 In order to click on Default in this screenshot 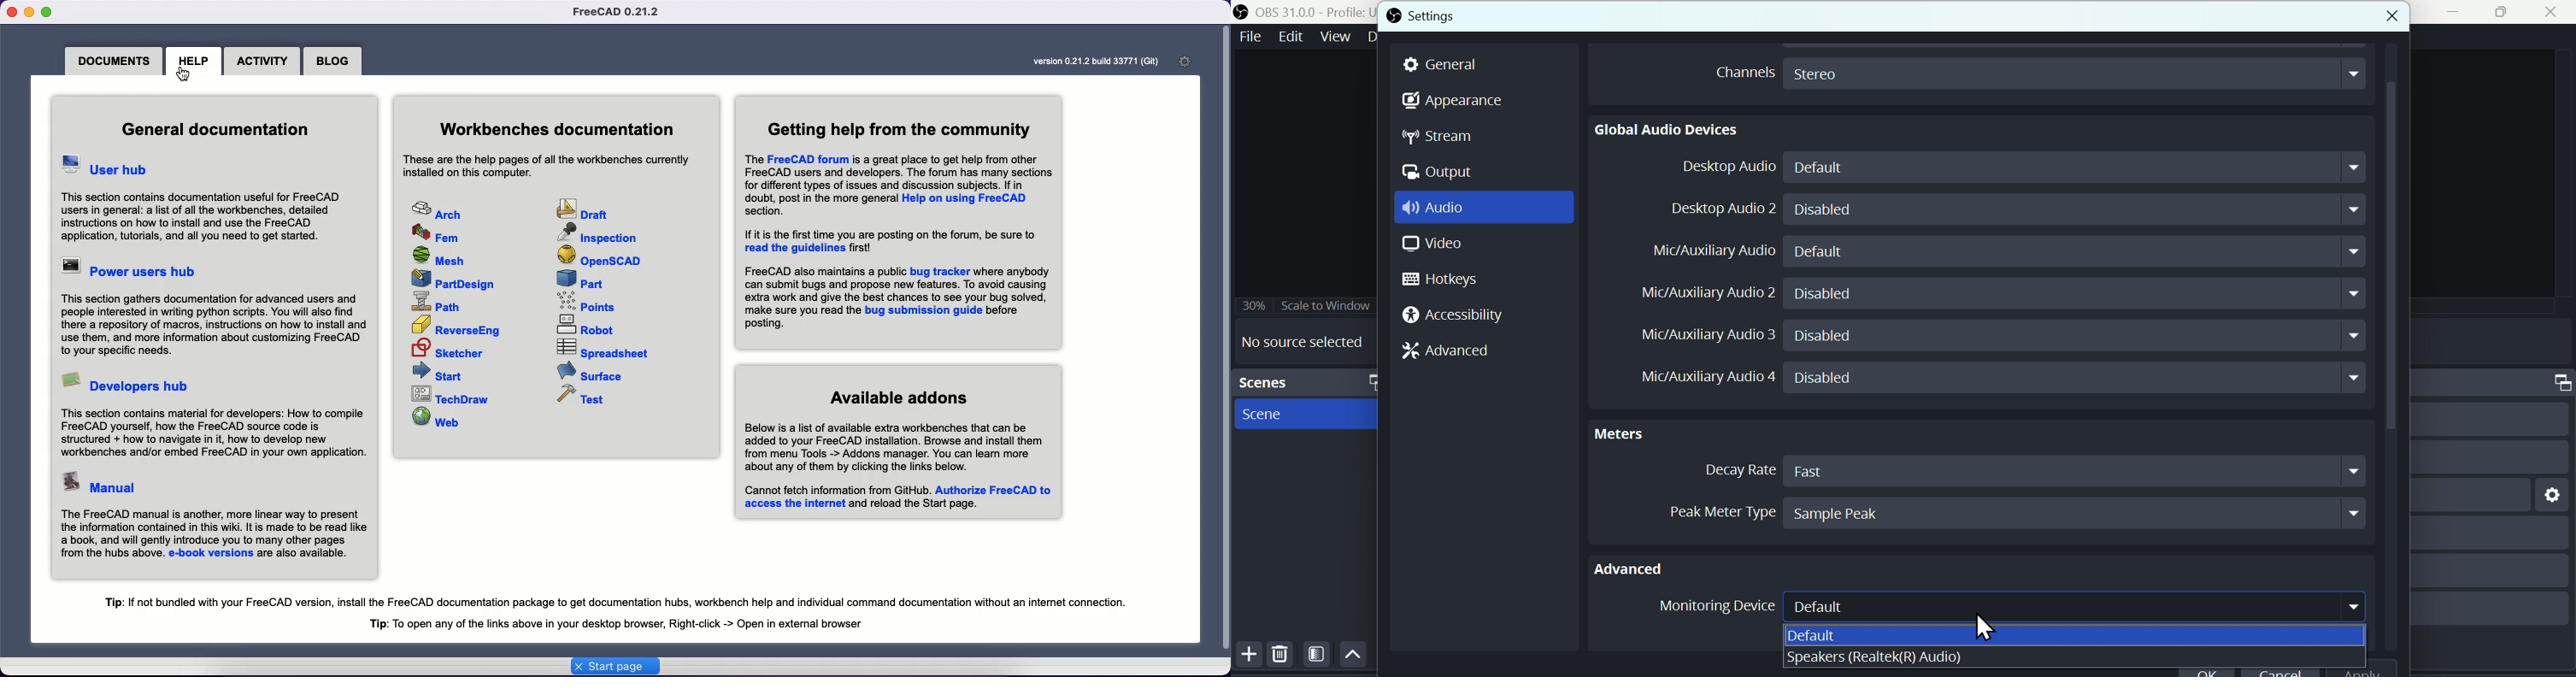, I will do `click(2074, 605)`.